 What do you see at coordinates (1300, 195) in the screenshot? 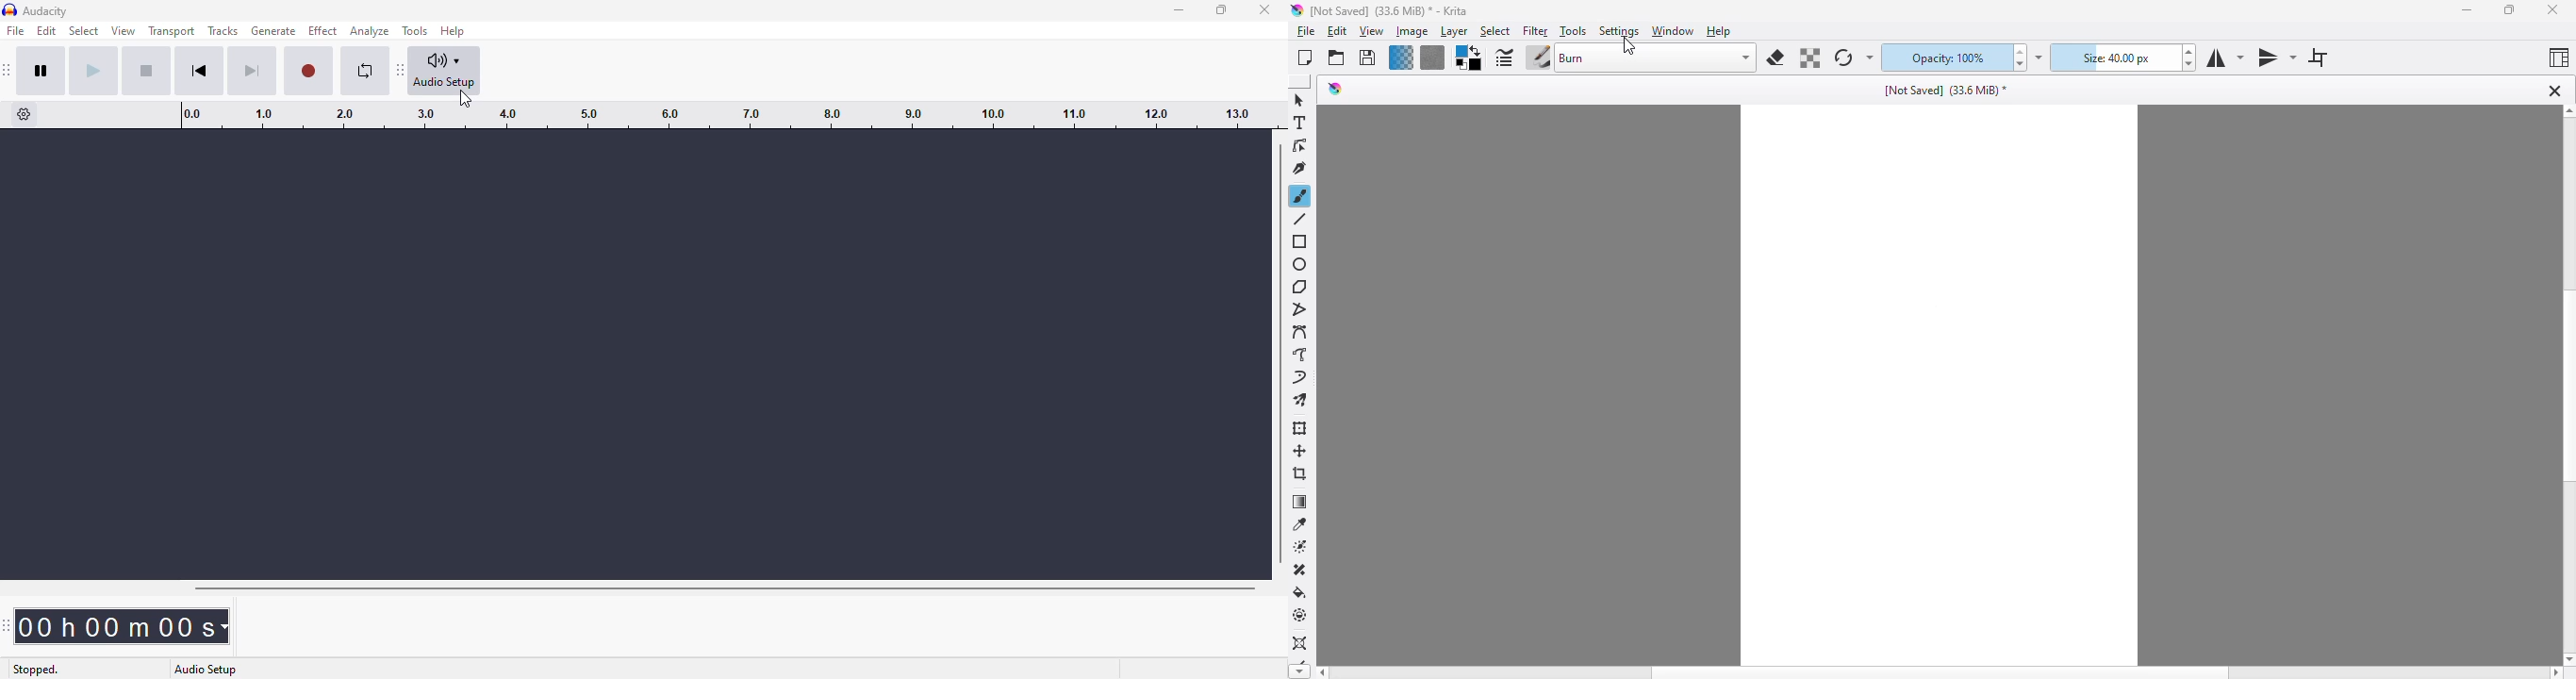
I see `freehand brush tool` at bounding box center [1300, 195].